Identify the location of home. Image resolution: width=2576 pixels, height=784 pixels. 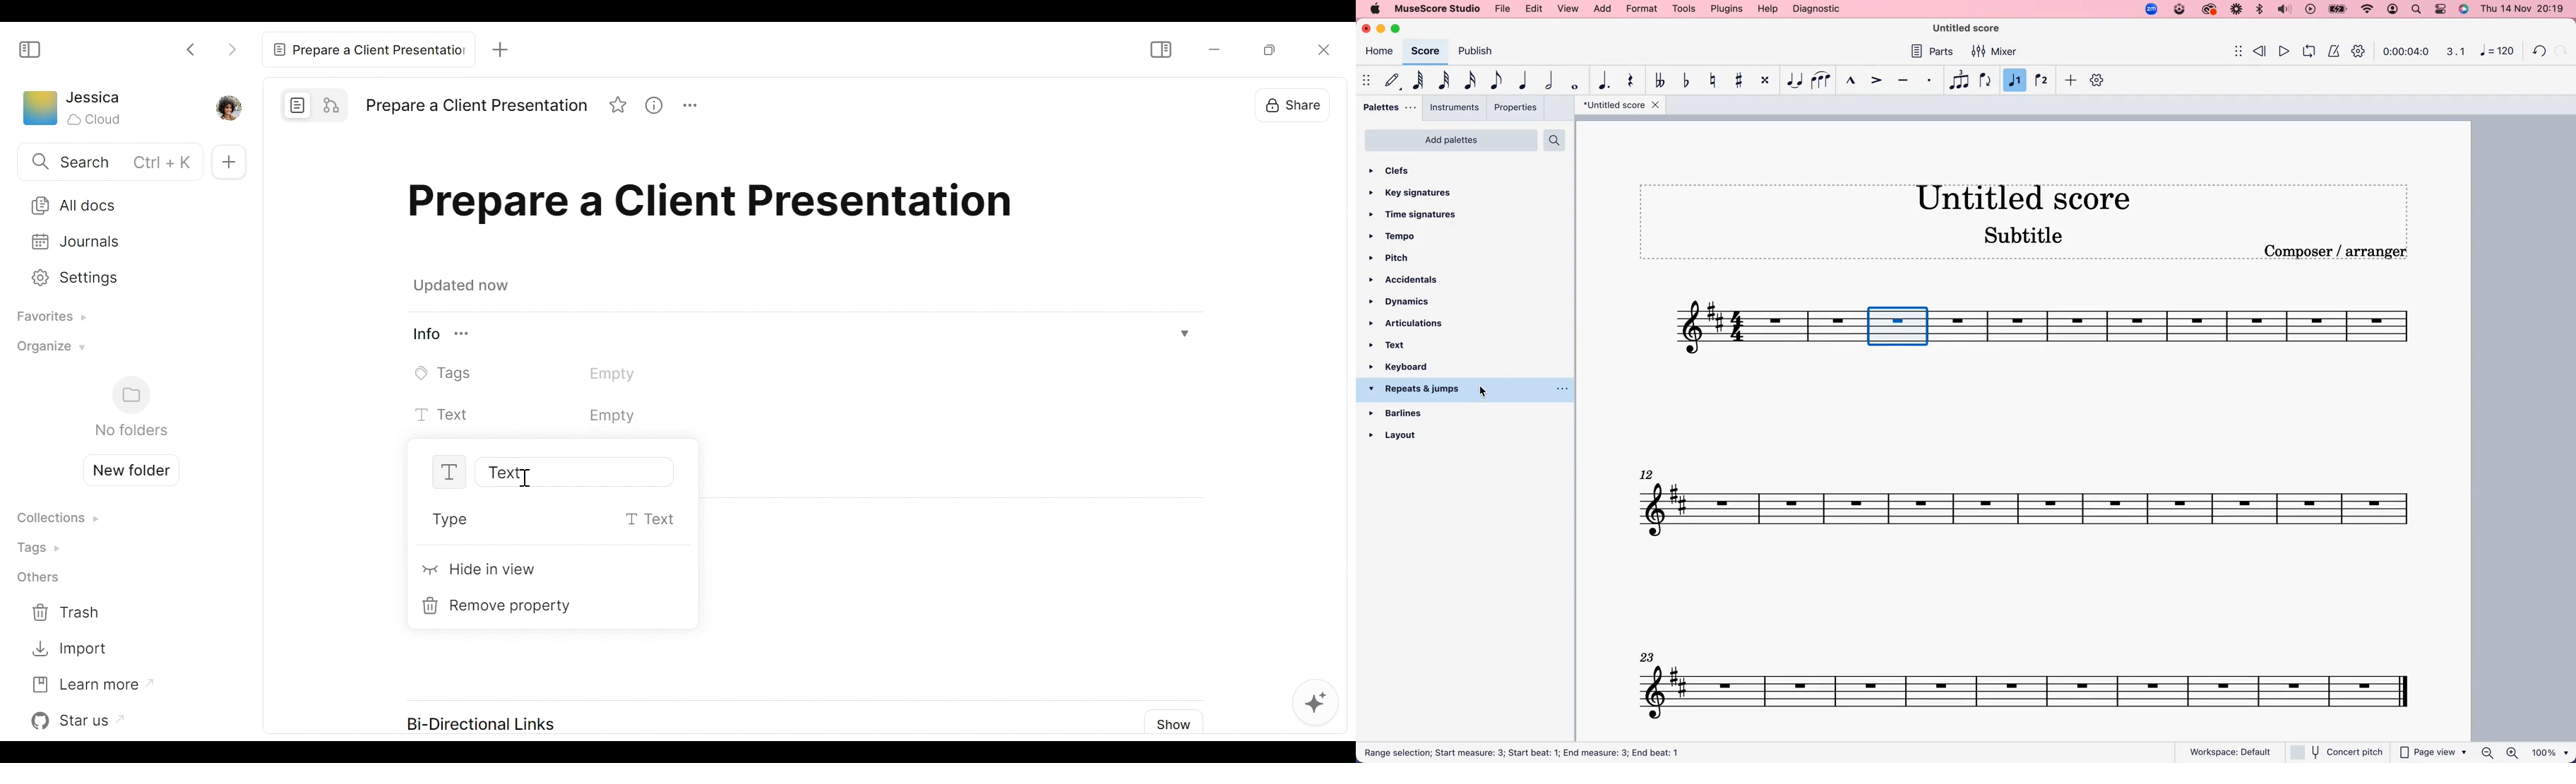
(1380, 53).